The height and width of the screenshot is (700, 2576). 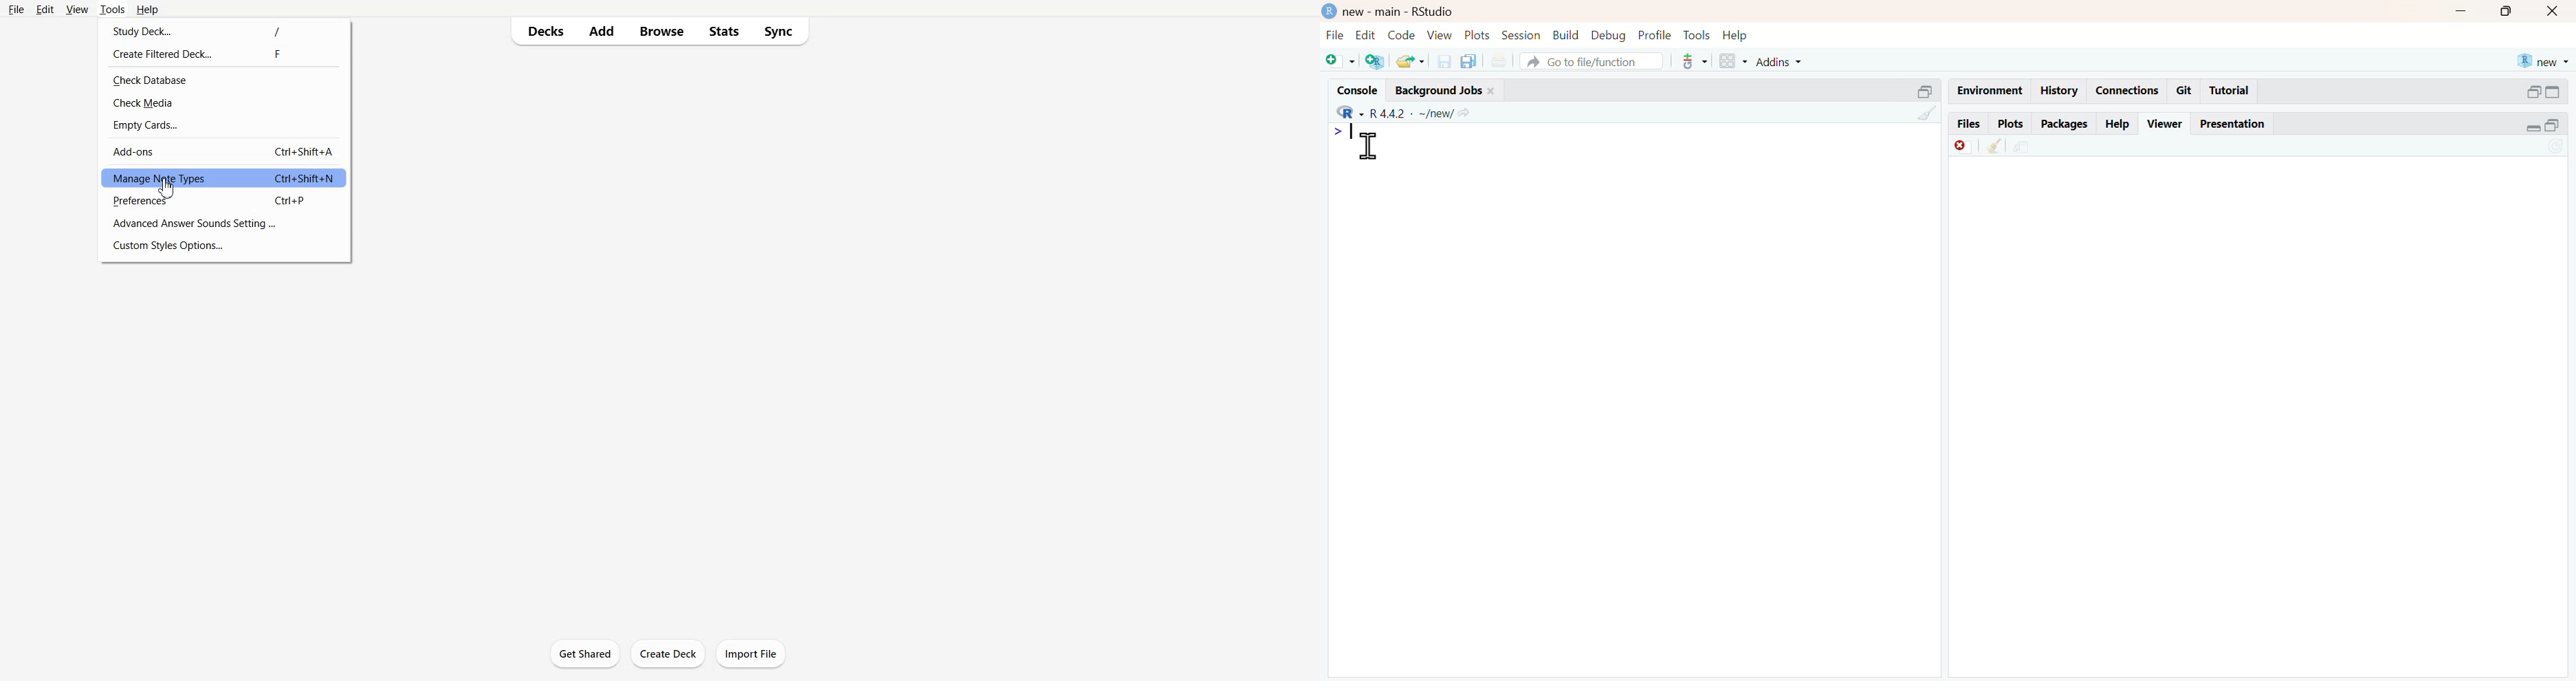 I want to click on Background jobs, so click(x=1440, y=91).